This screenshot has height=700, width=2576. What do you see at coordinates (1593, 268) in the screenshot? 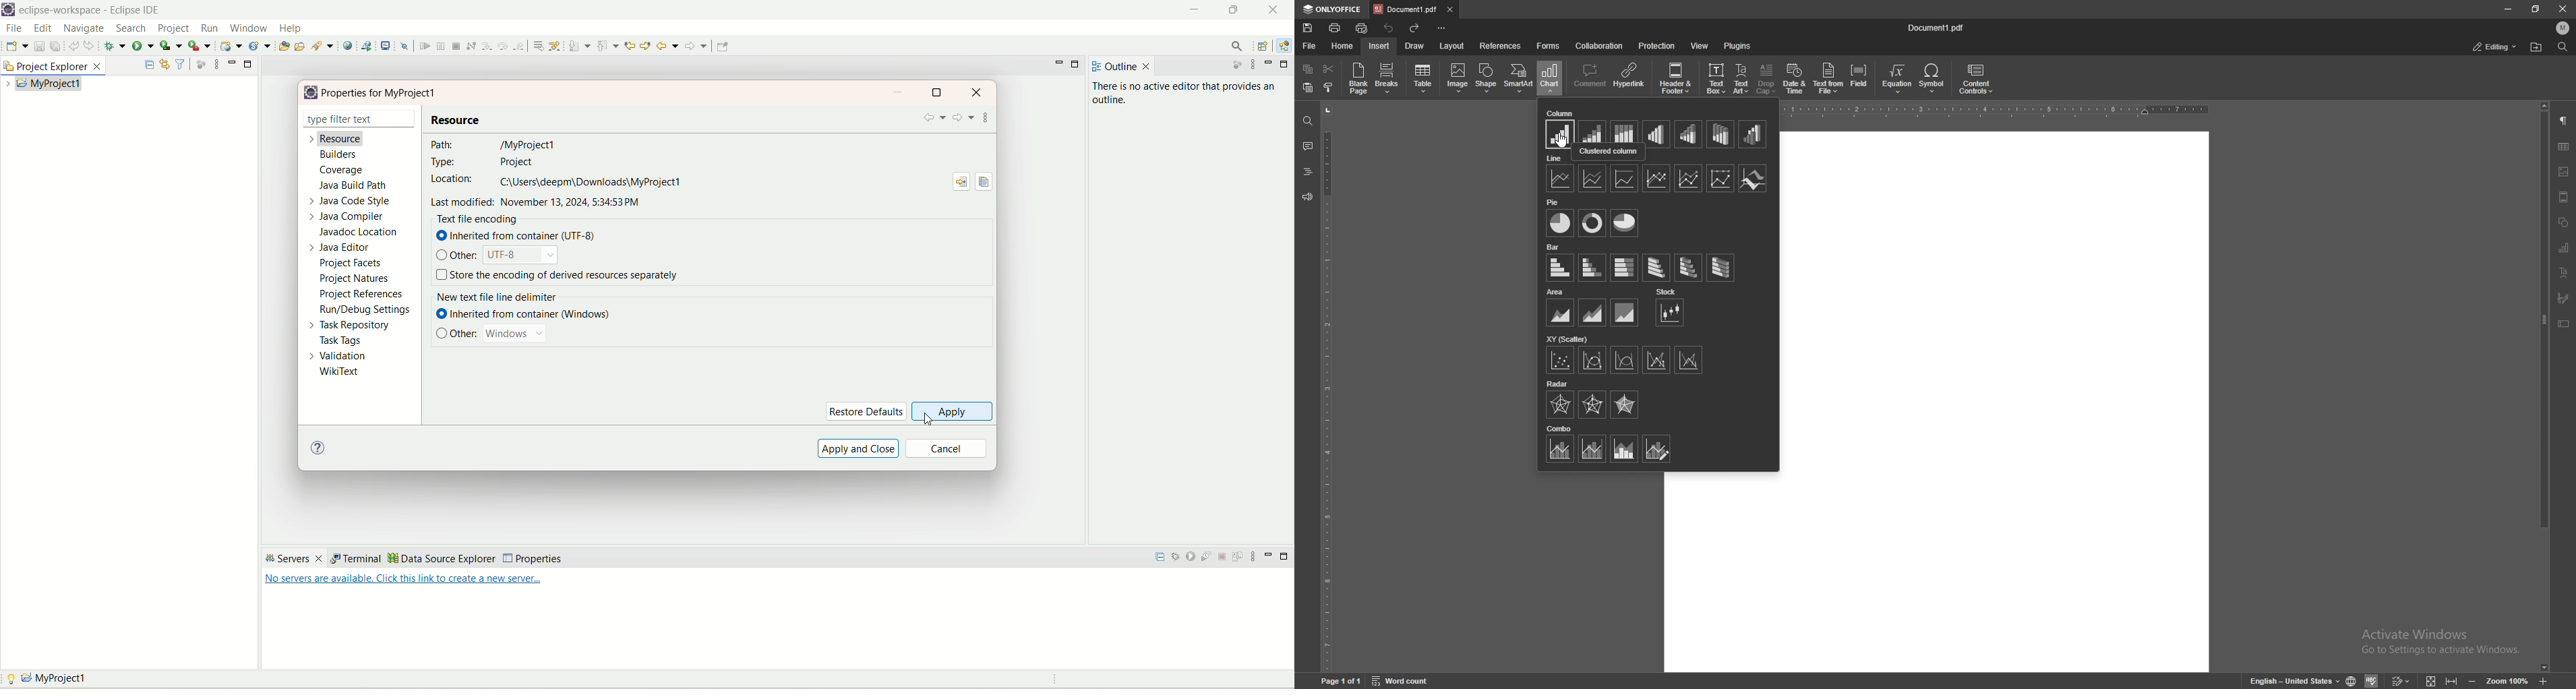
I see `stacked bar` at bounding box center [1593, 268].